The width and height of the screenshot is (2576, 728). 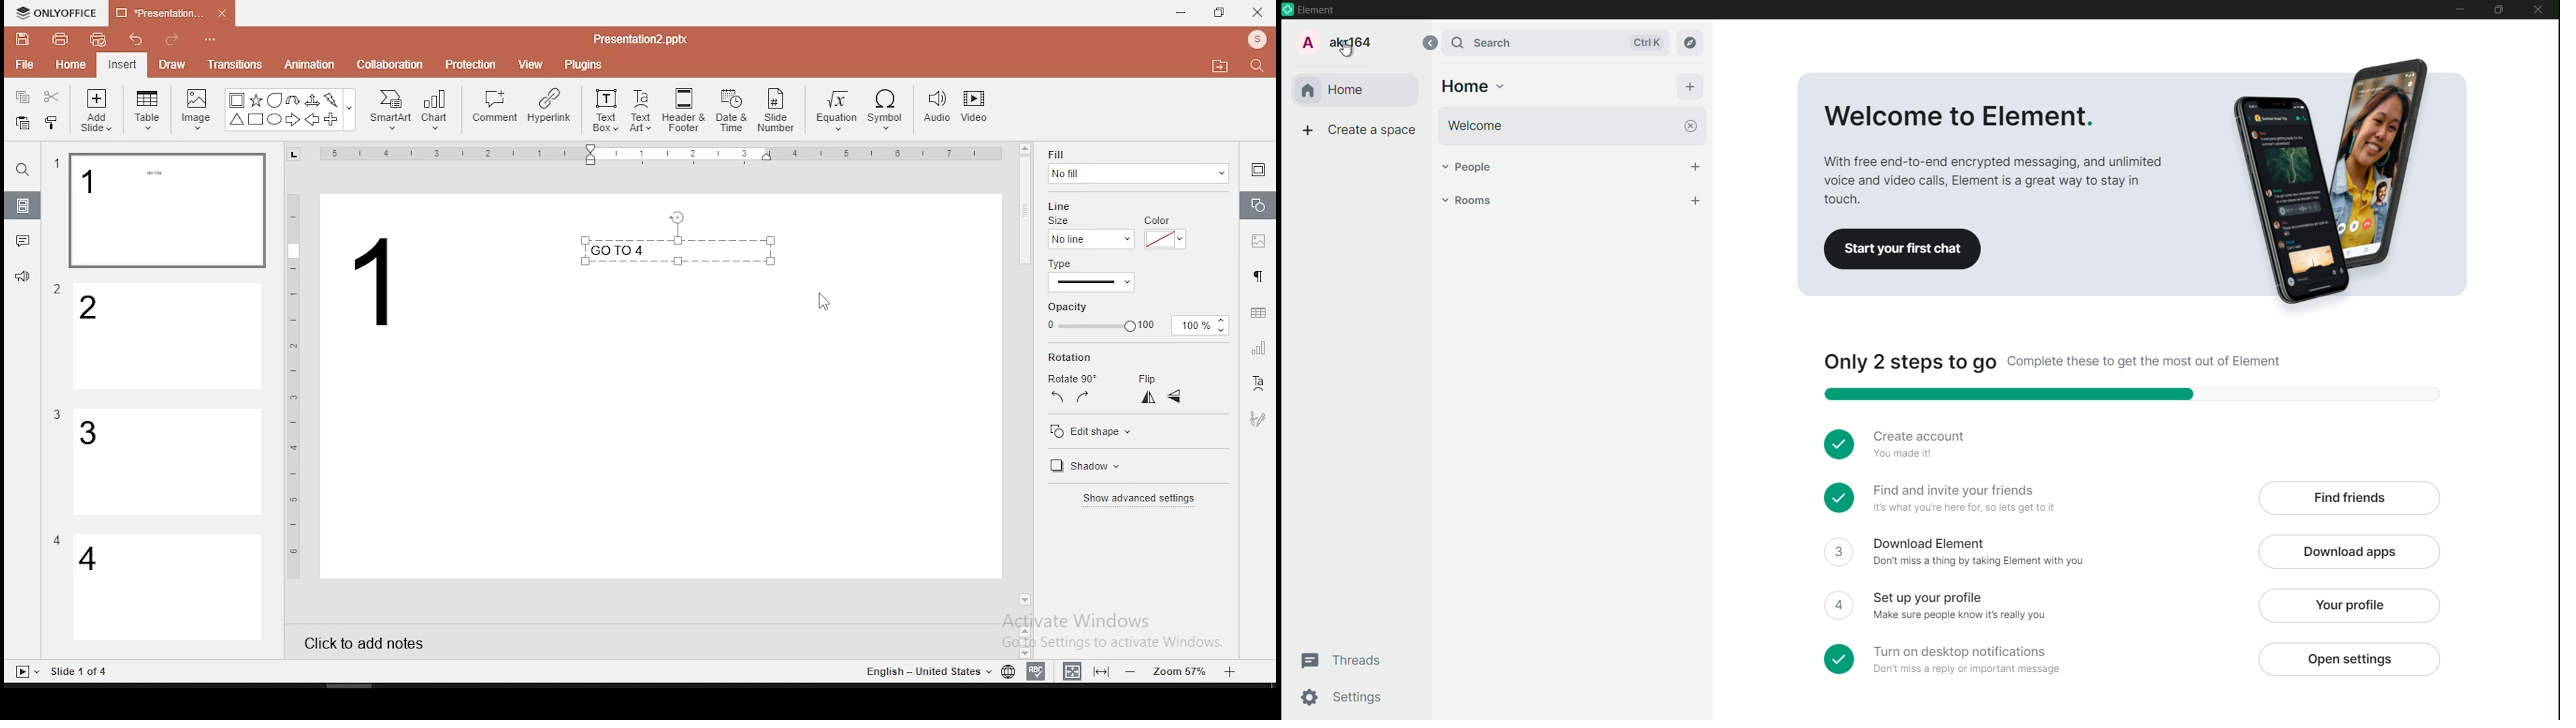 I want to click on add, so click(x=1691, y=87).